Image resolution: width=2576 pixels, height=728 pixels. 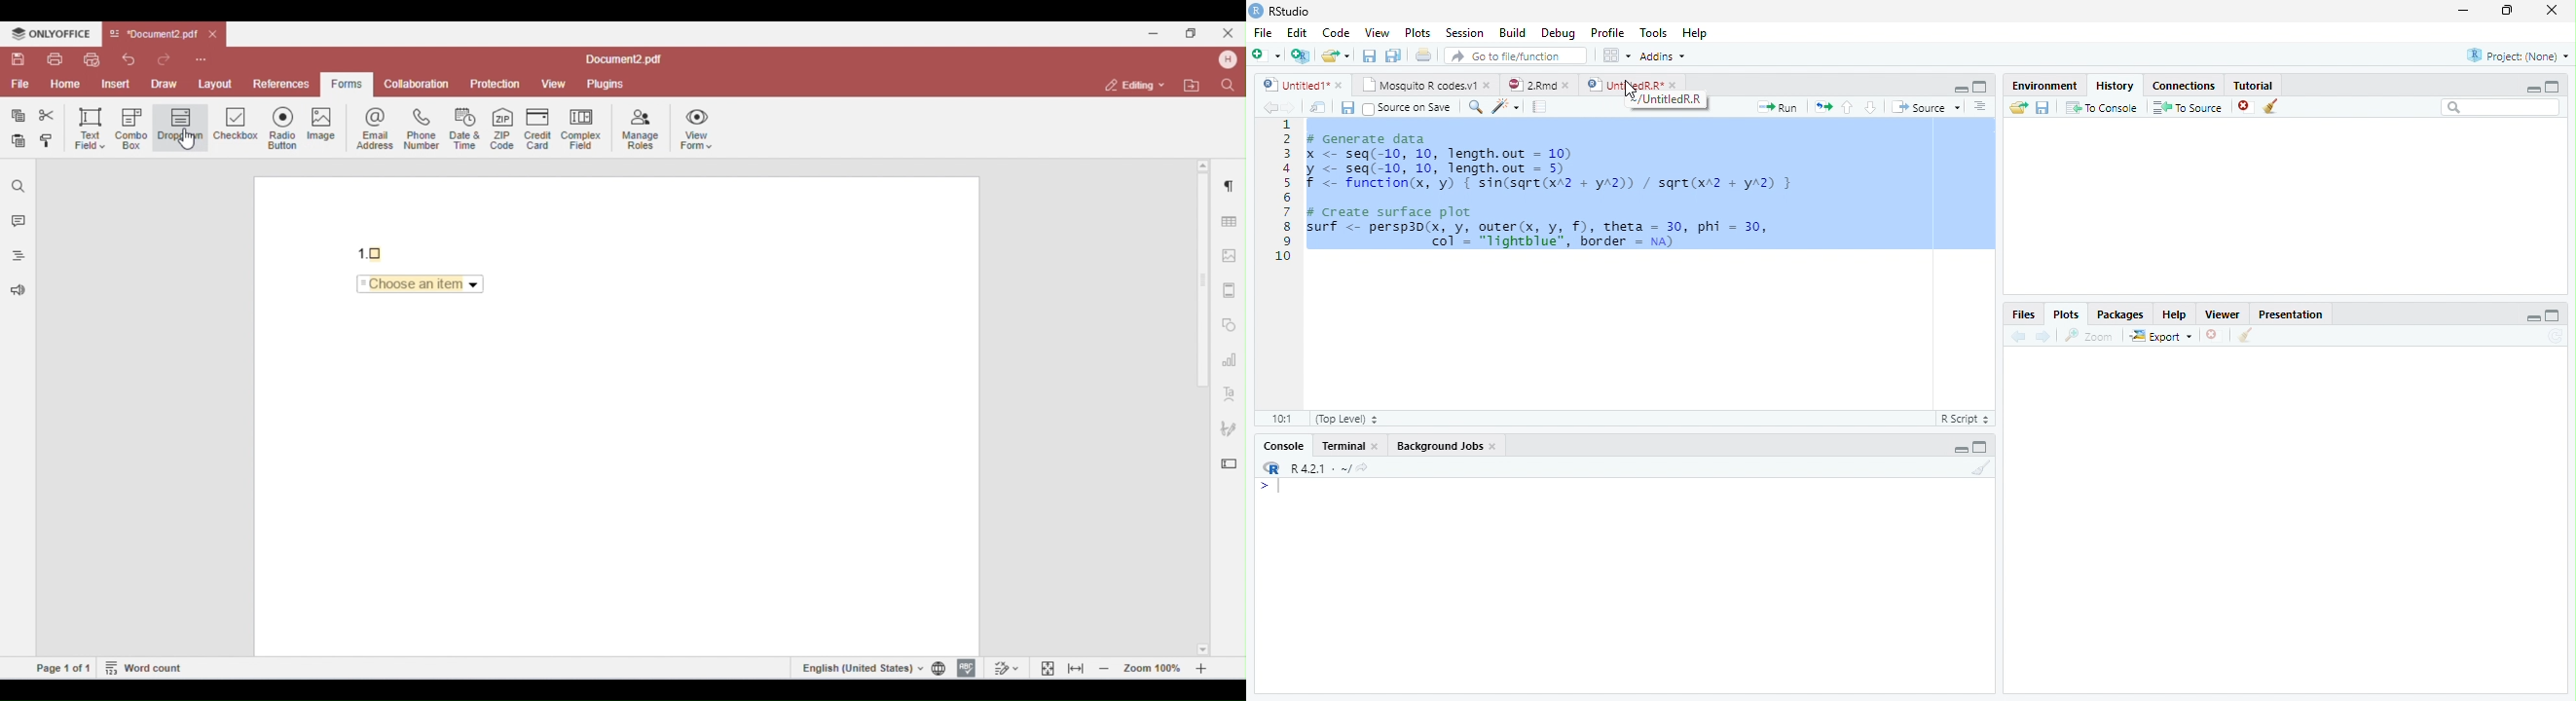 What do you see at coordinates (1558, 32) in the screenshot?
I see `Debug` at bounding box center [1558, 32].